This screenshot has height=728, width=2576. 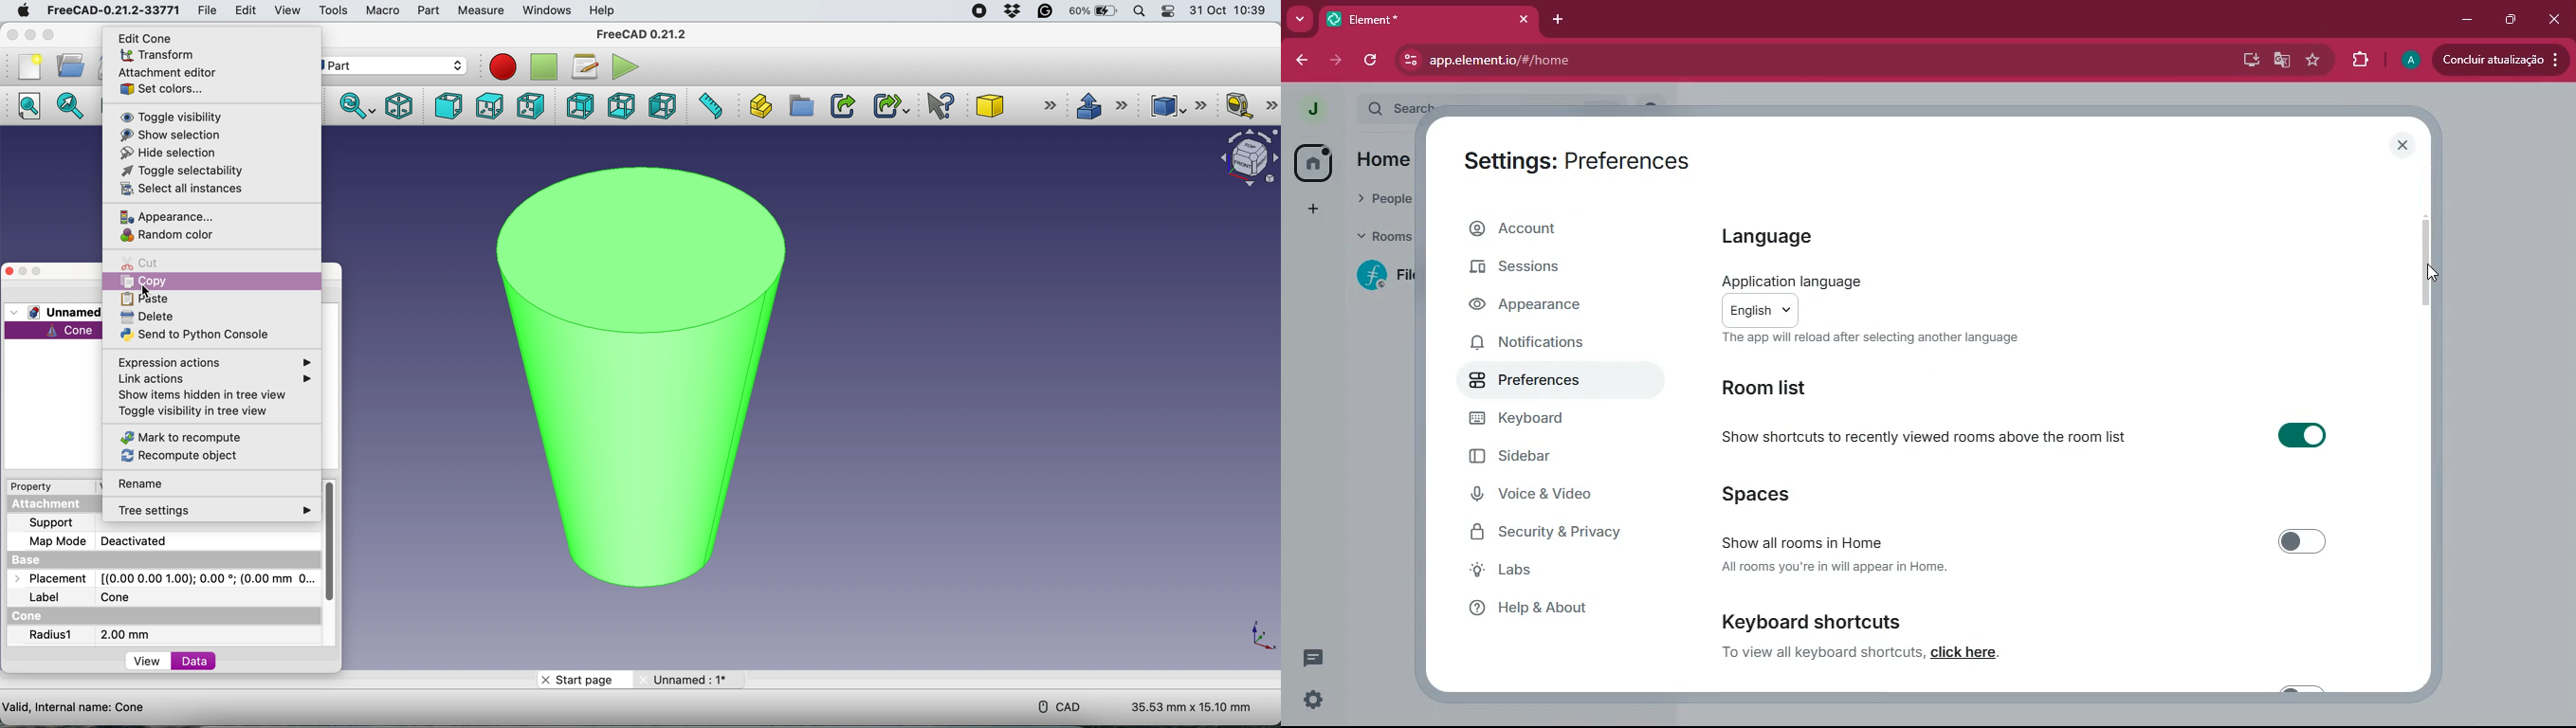 I want to click on forward, so click(x=1338, y=62).